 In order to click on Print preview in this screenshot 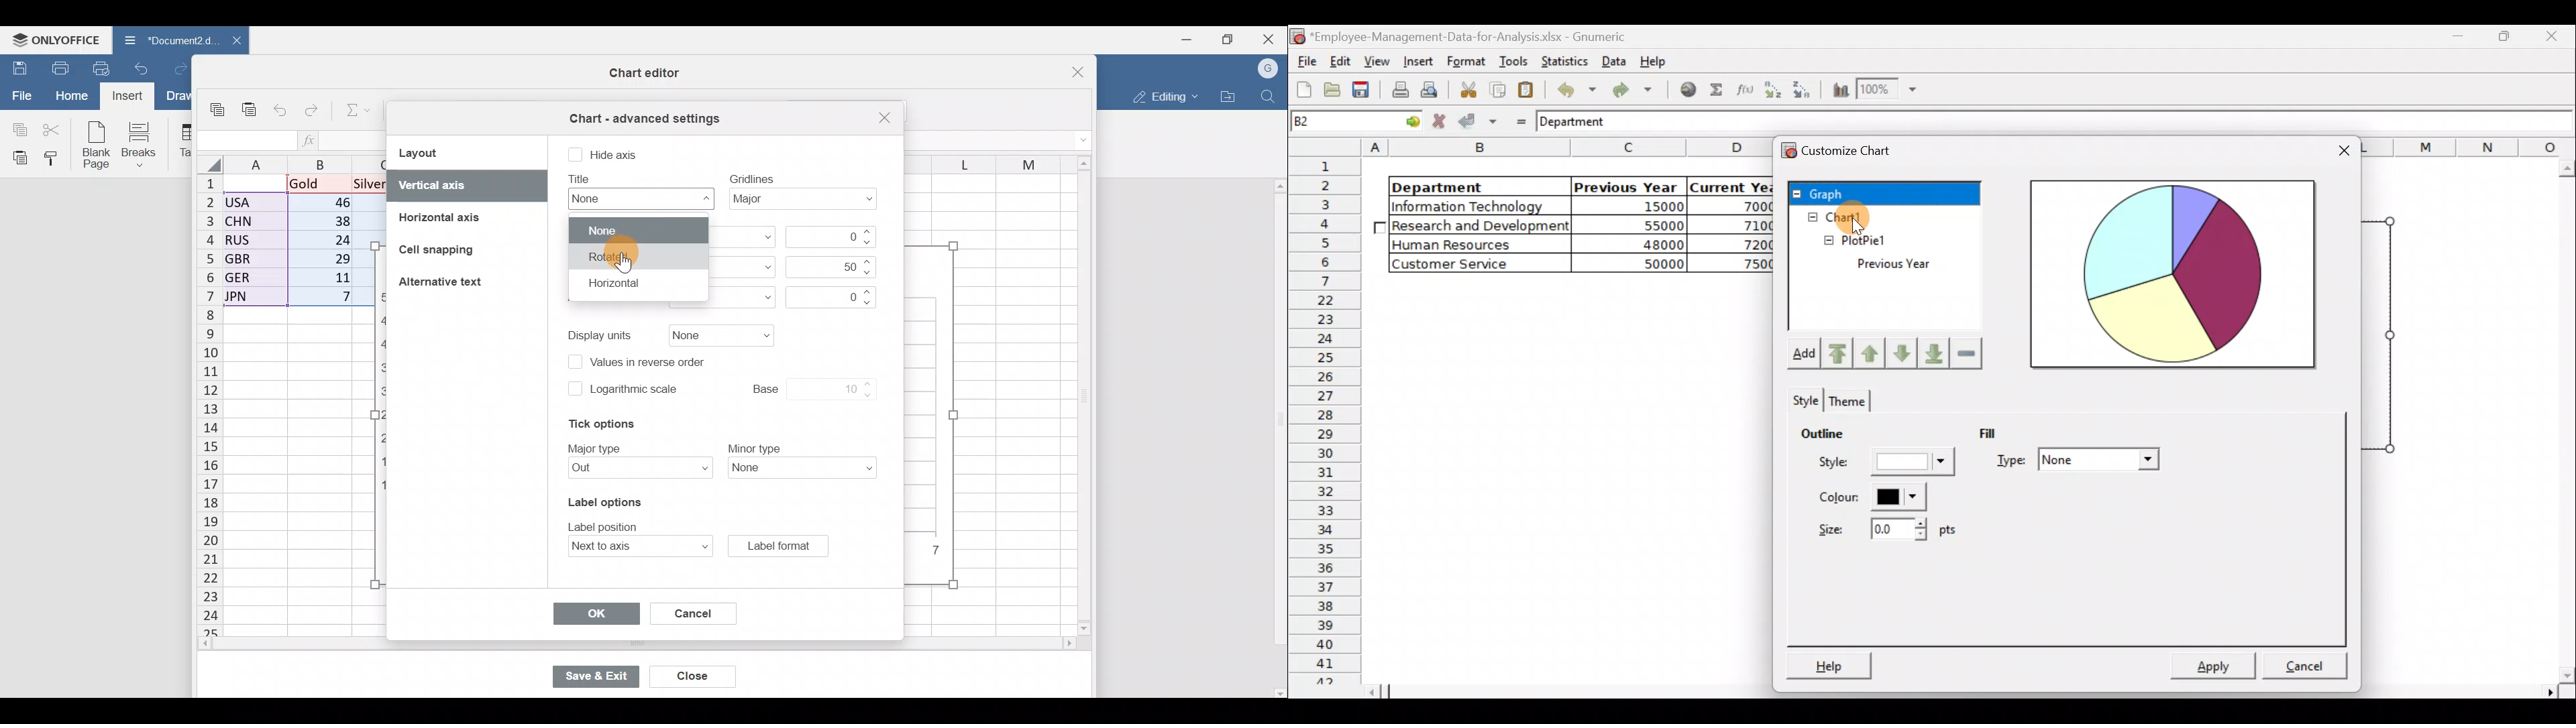, I will do `click(1432, 89)`.